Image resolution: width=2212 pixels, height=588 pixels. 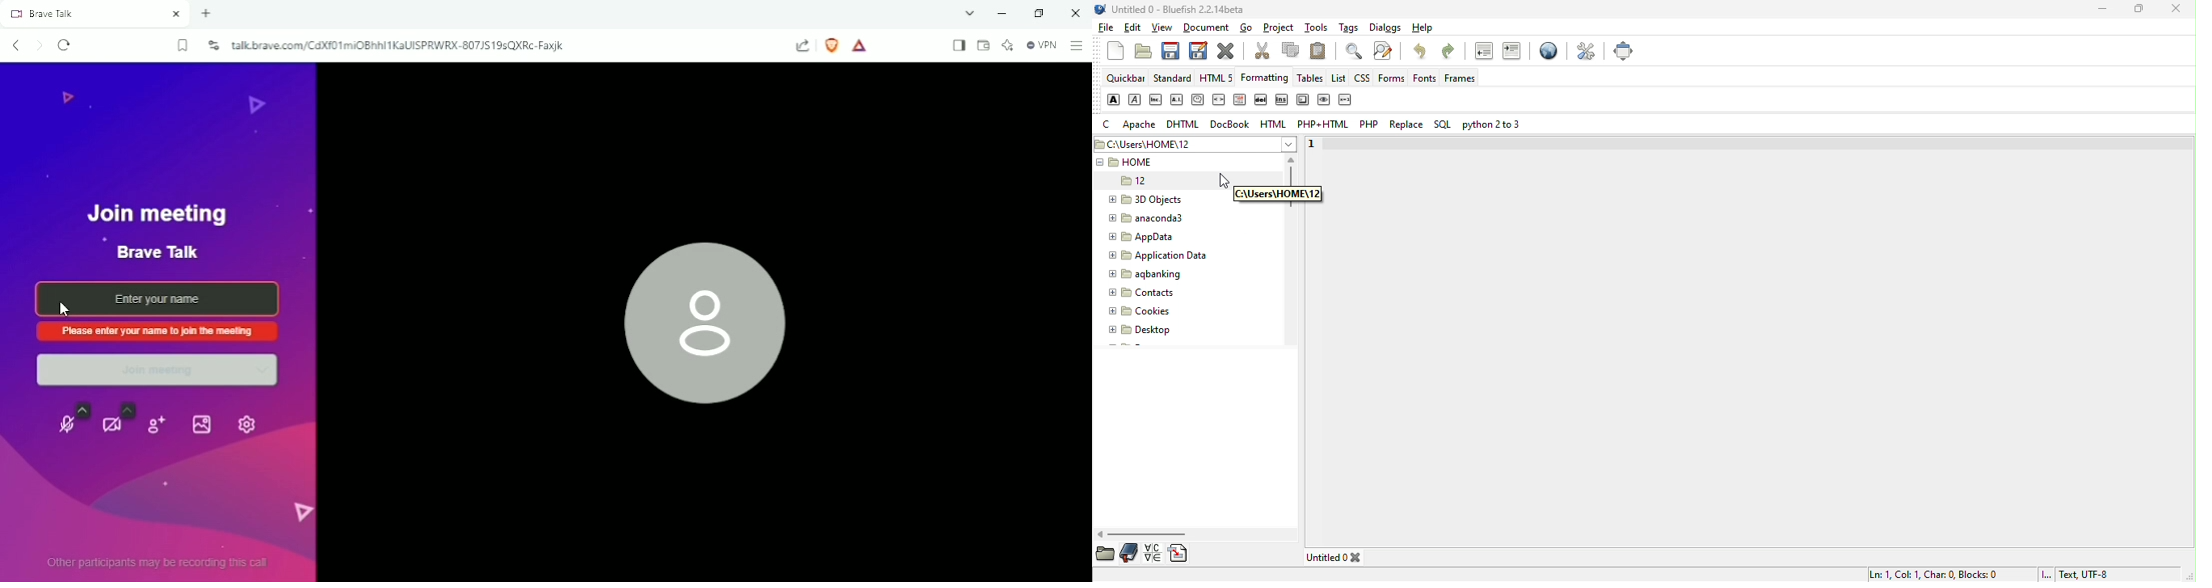 What do you see at coordinates (1546, 53) in the screenshot?
I see `preview in browser` at bounding box center [1546, 53].